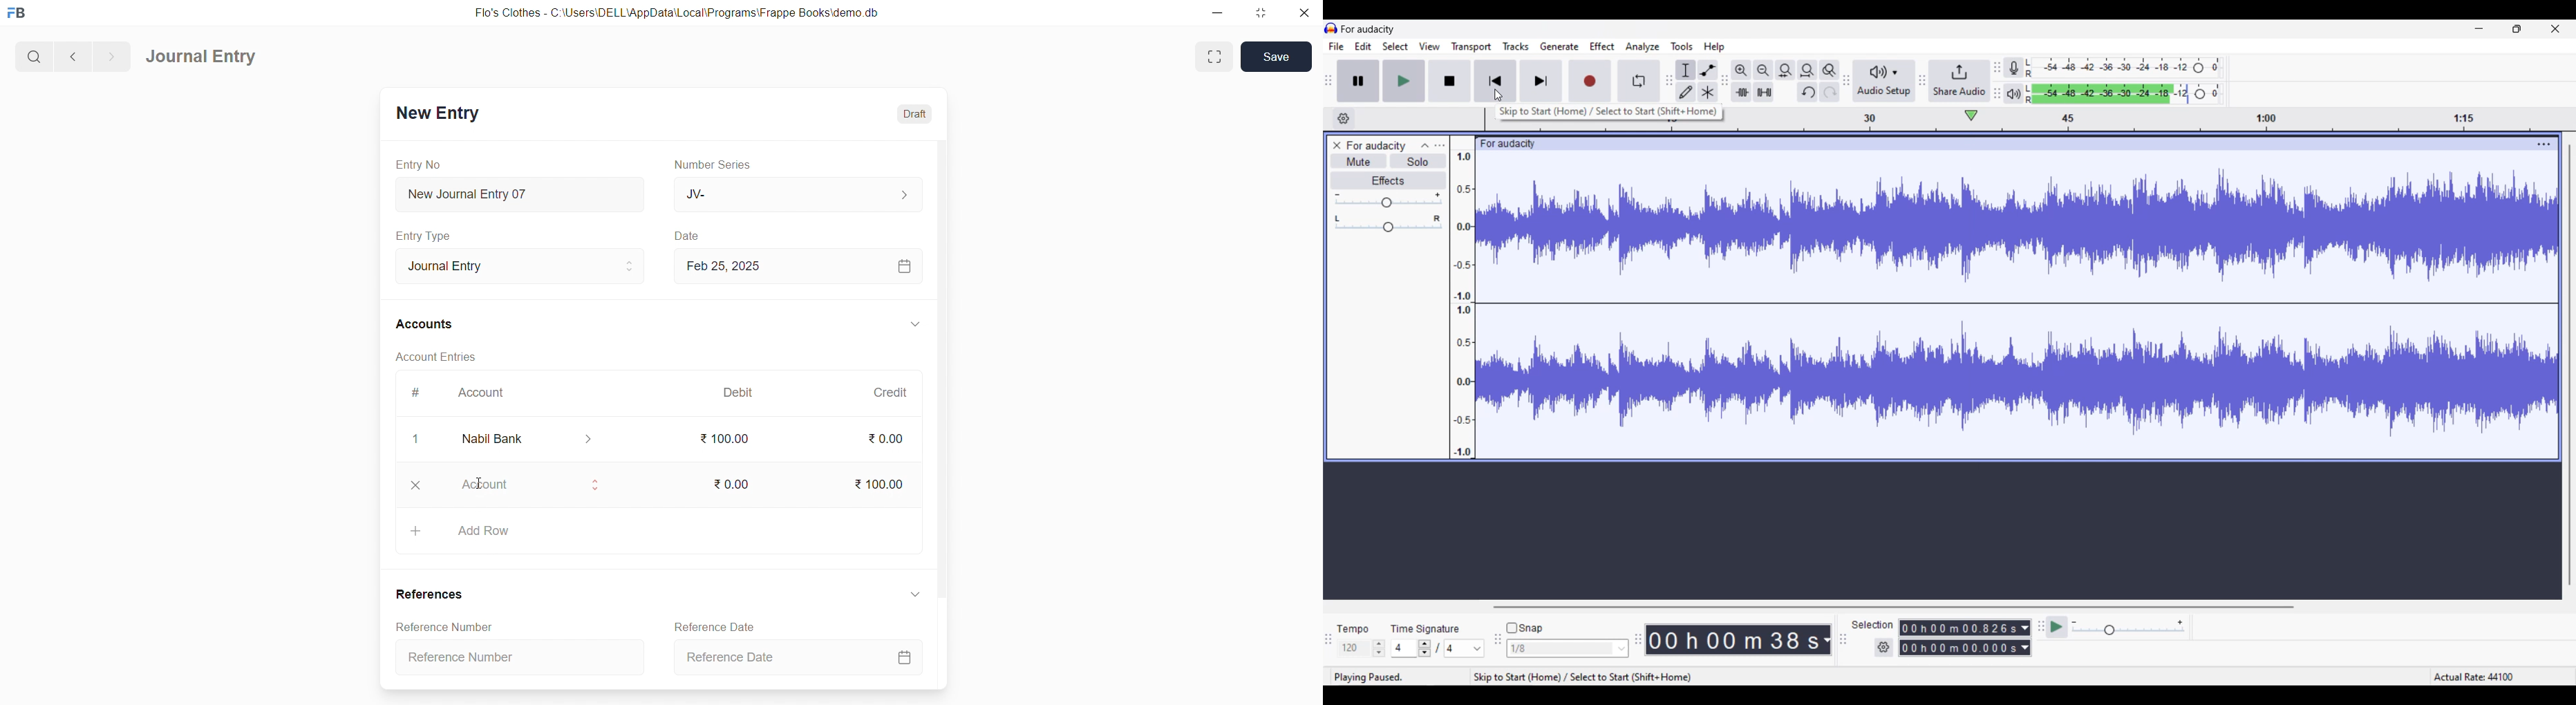 This screenshot has width=2576, height=728. Describe the element at coordinates (1303, 14) in the screenshot. I see `close` at that location.